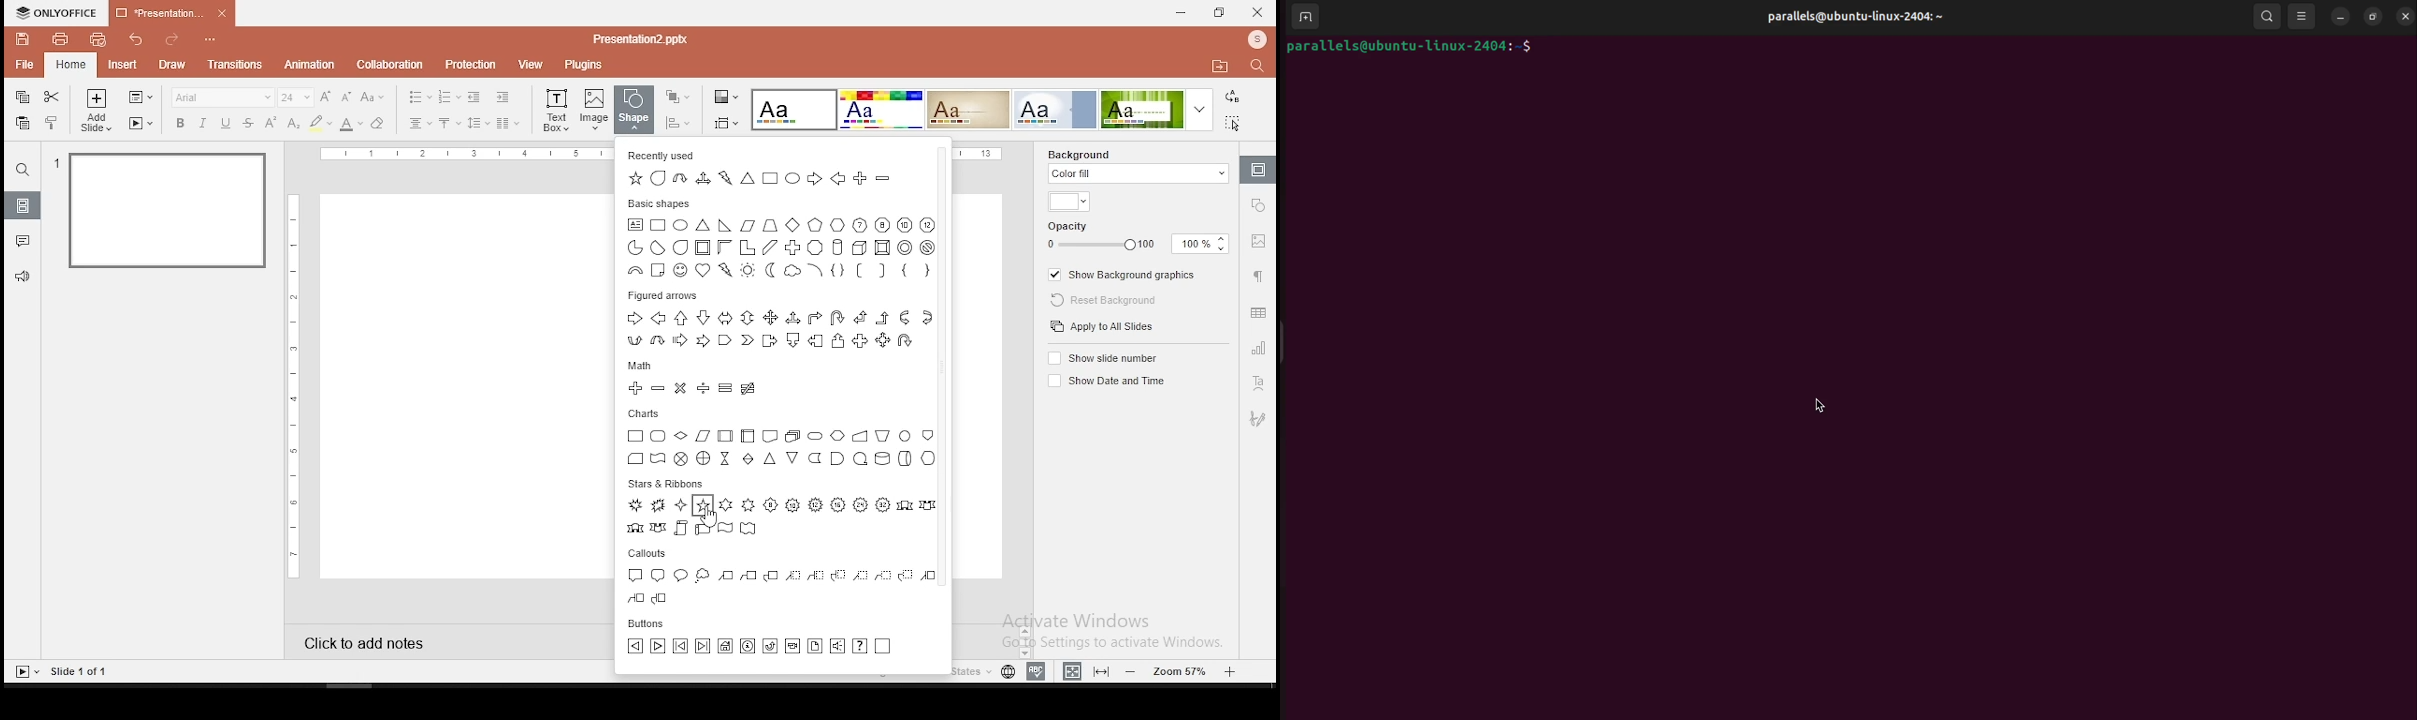 The height and width of the screenshot is (728, 2436). Describe the element at coordinates (468, 65) in the screenshot. I see `protection` at that location.